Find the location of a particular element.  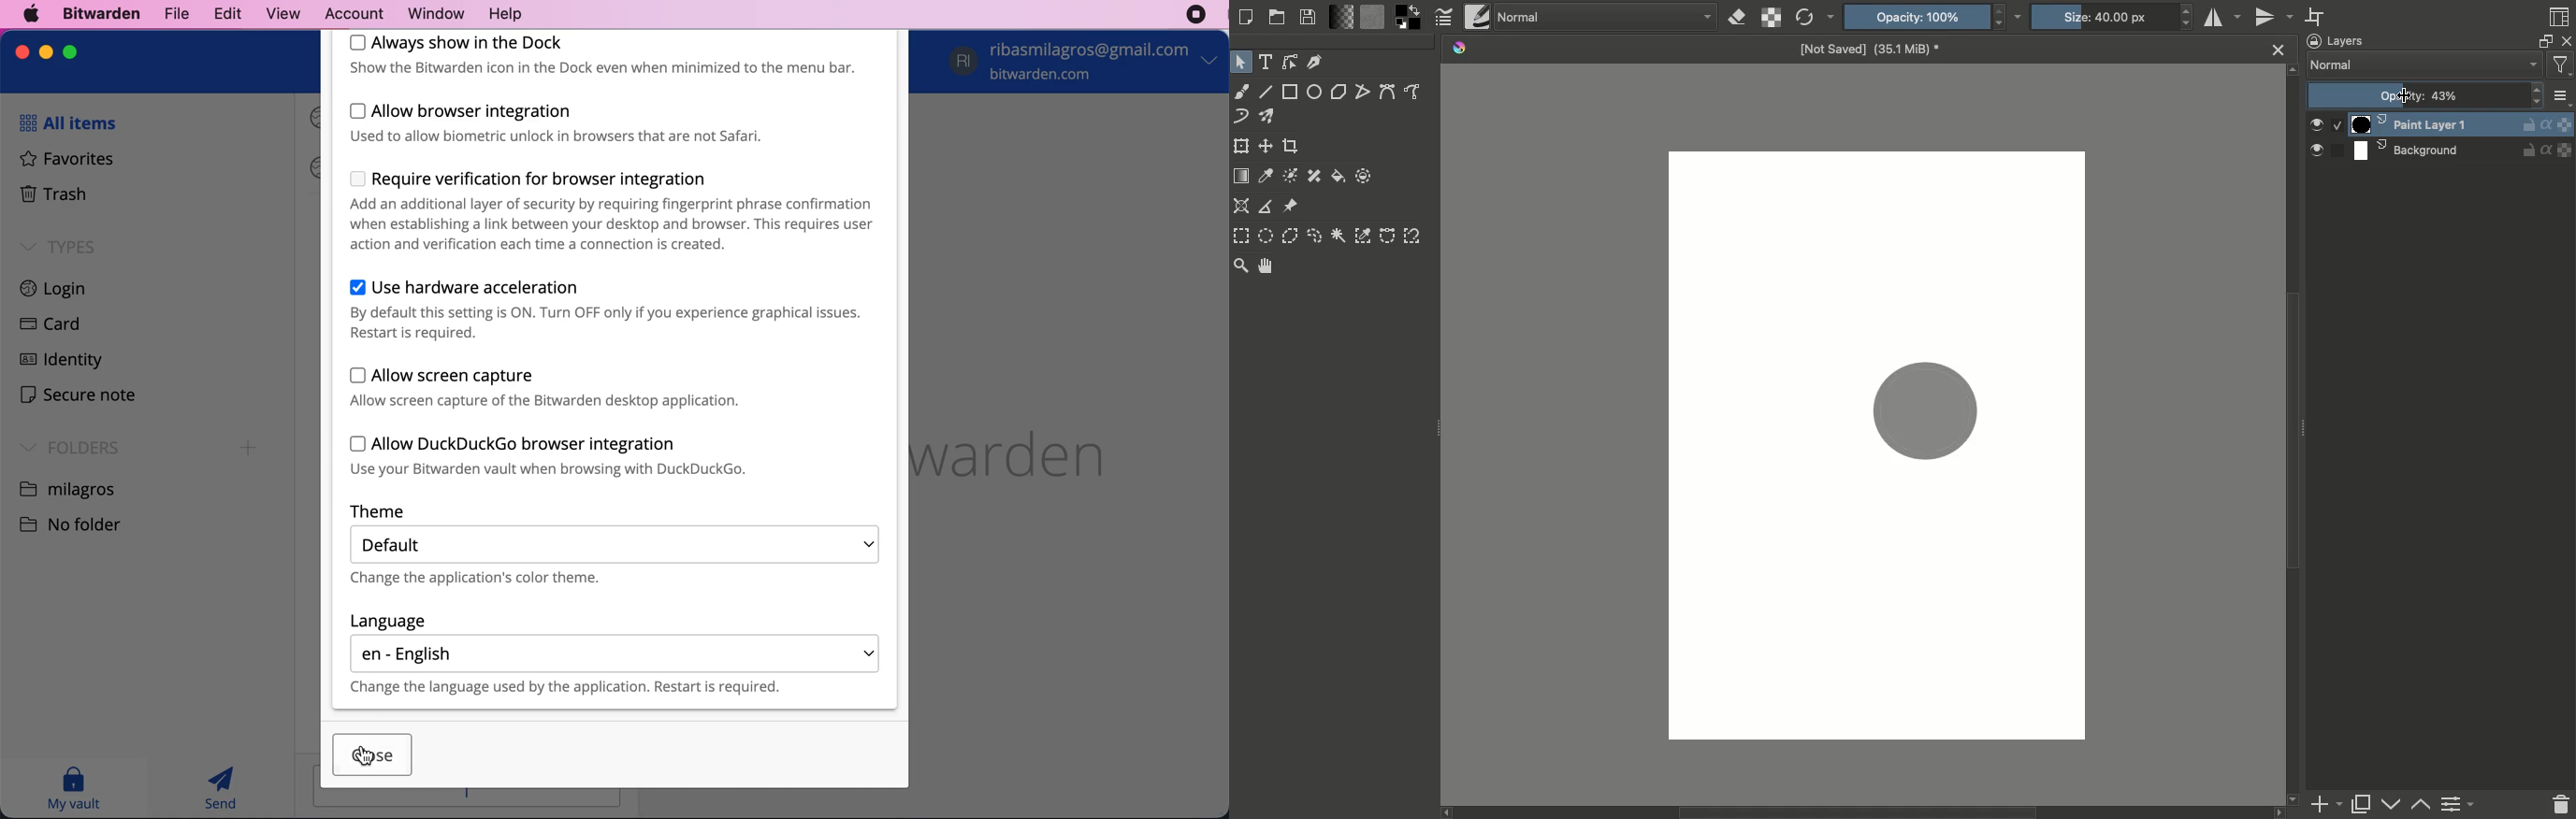

Move a layer is located at coordinates (1266, 145).